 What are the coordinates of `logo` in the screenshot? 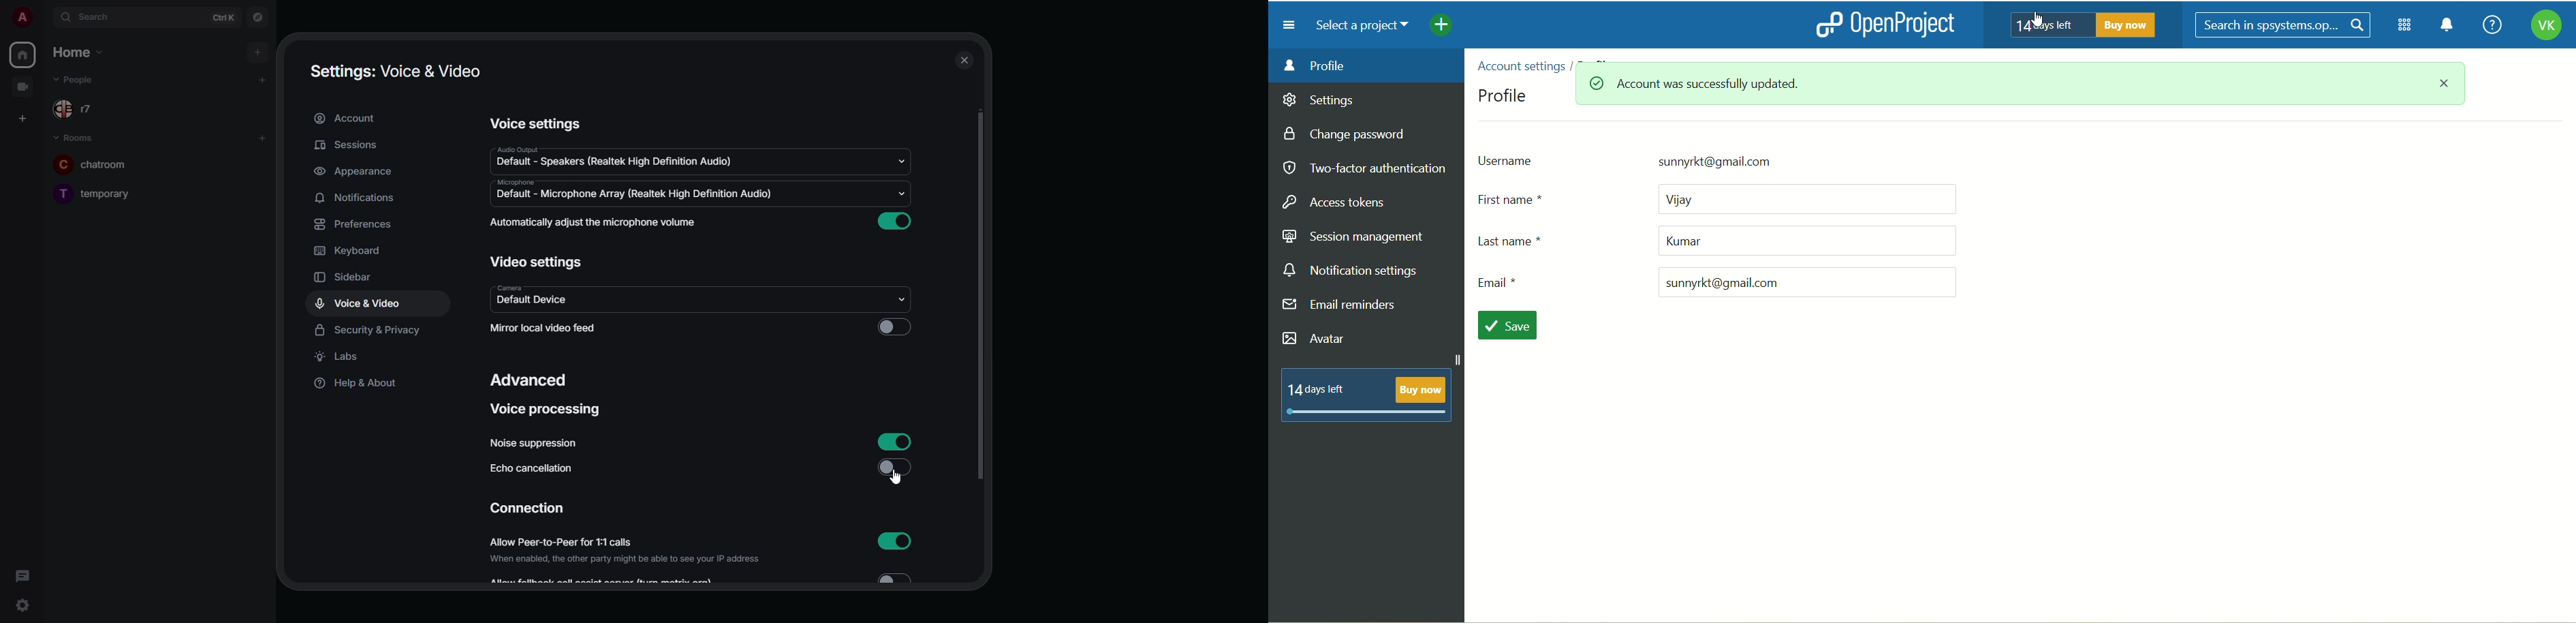 It's located at (1827, 24).